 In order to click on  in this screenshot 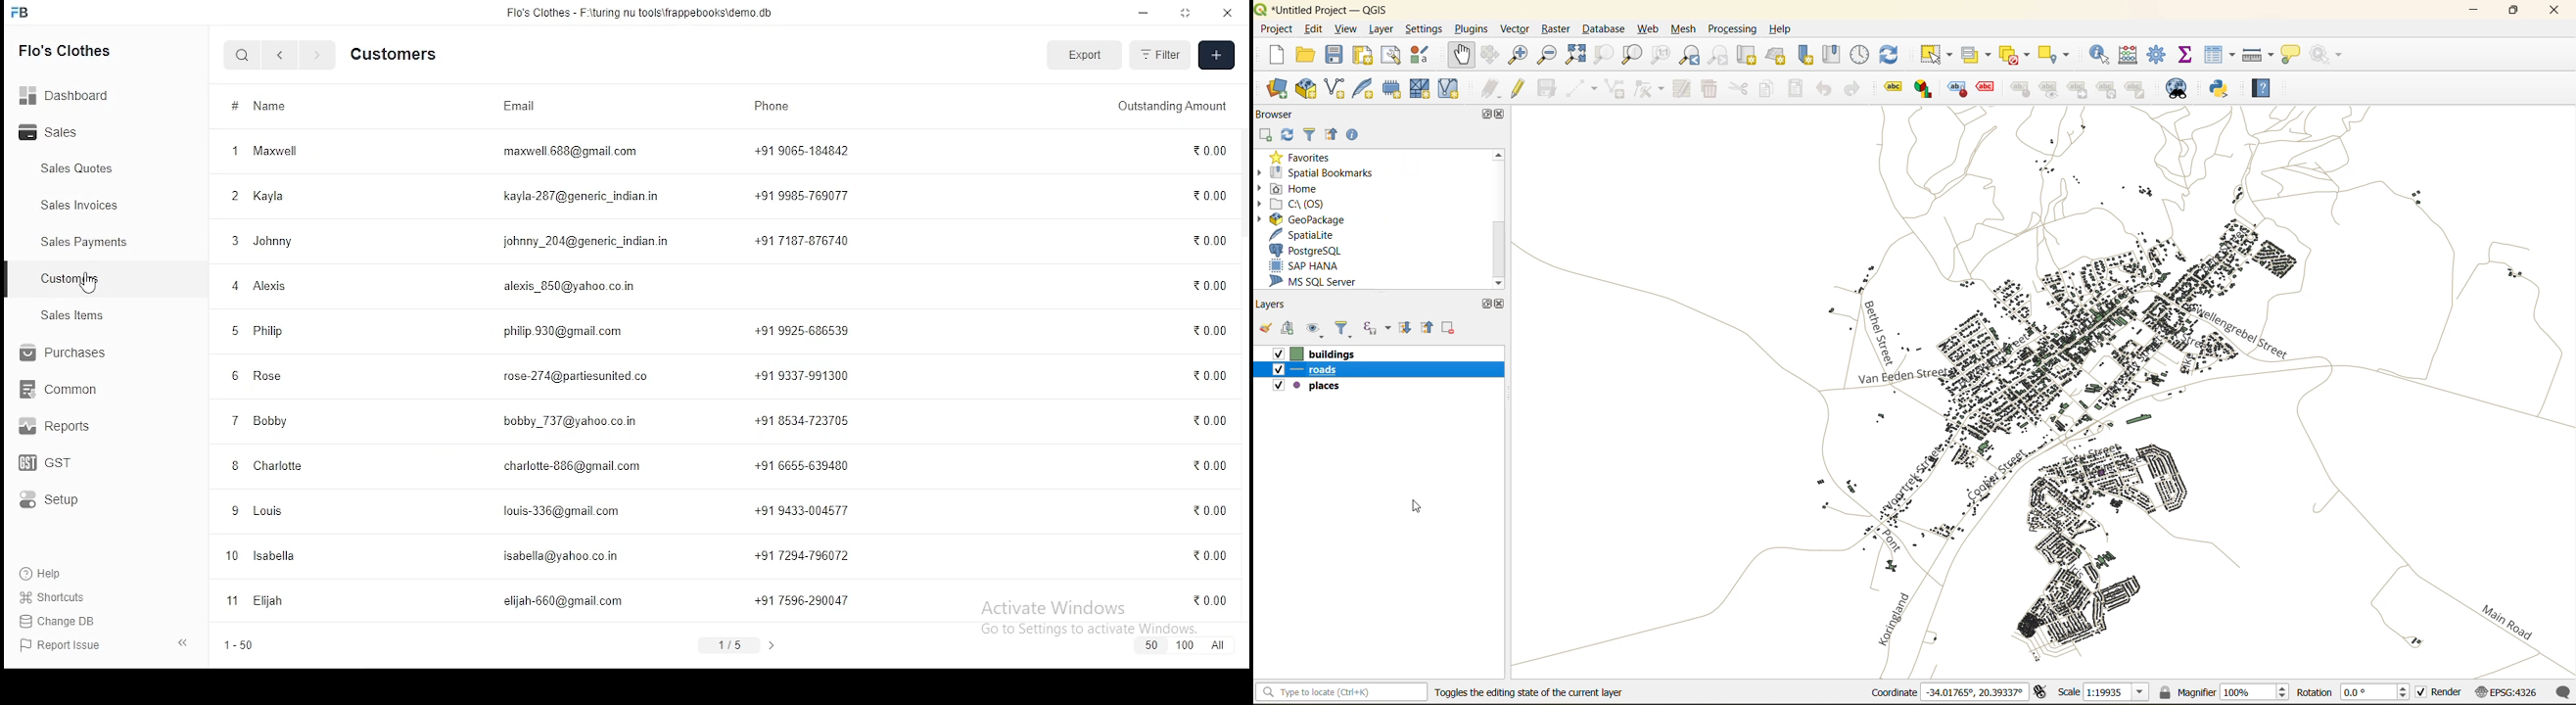, I will do `click(234, 464)`.